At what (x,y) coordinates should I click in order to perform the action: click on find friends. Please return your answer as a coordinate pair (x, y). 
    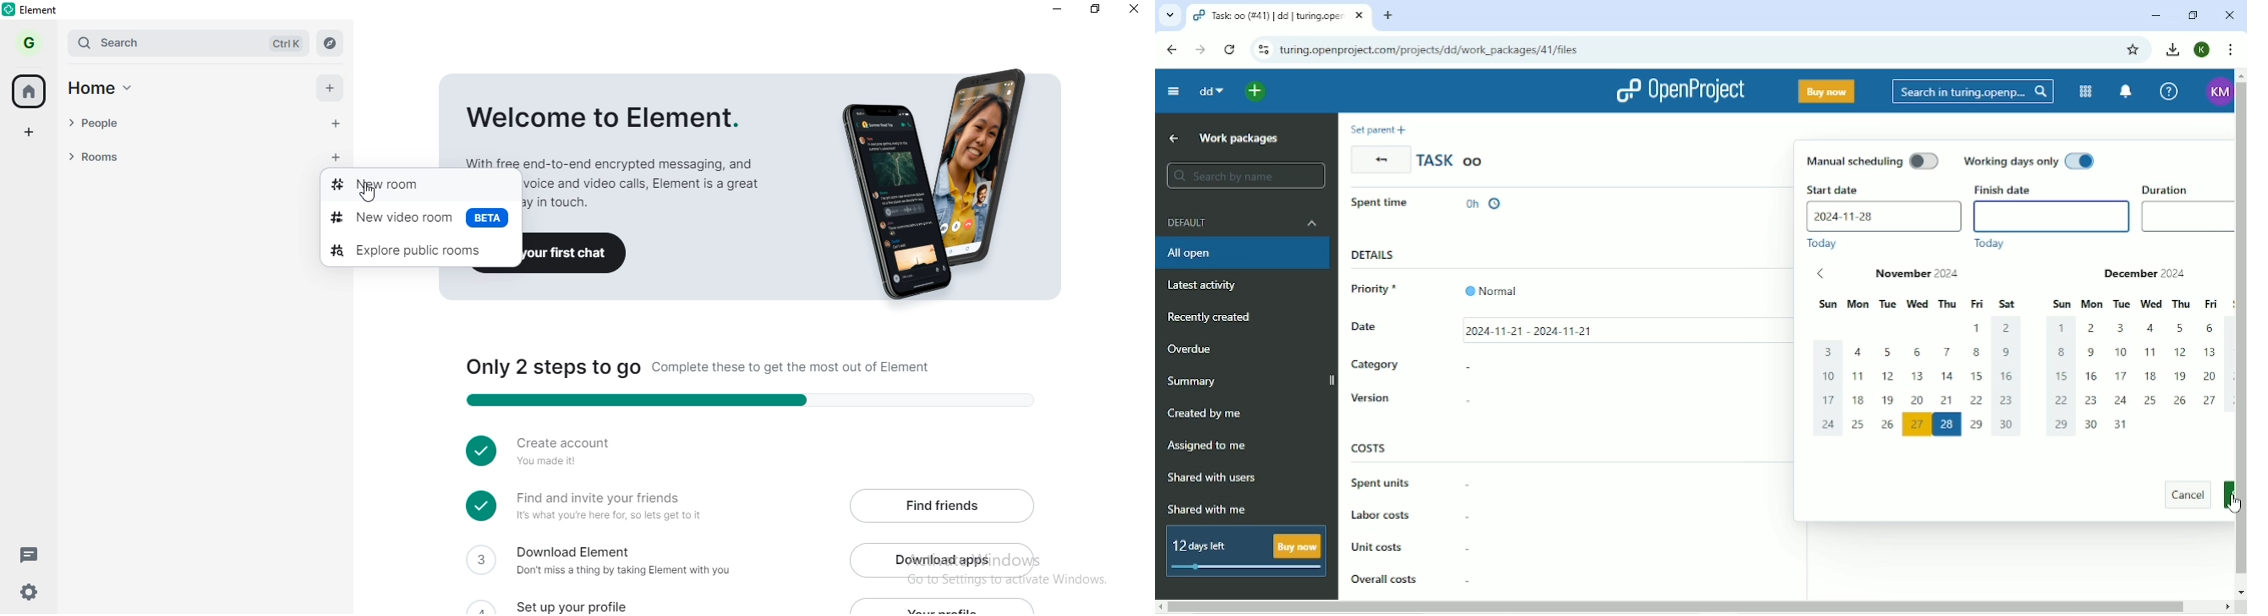
    Looking at the image, I should click on (942, 504).